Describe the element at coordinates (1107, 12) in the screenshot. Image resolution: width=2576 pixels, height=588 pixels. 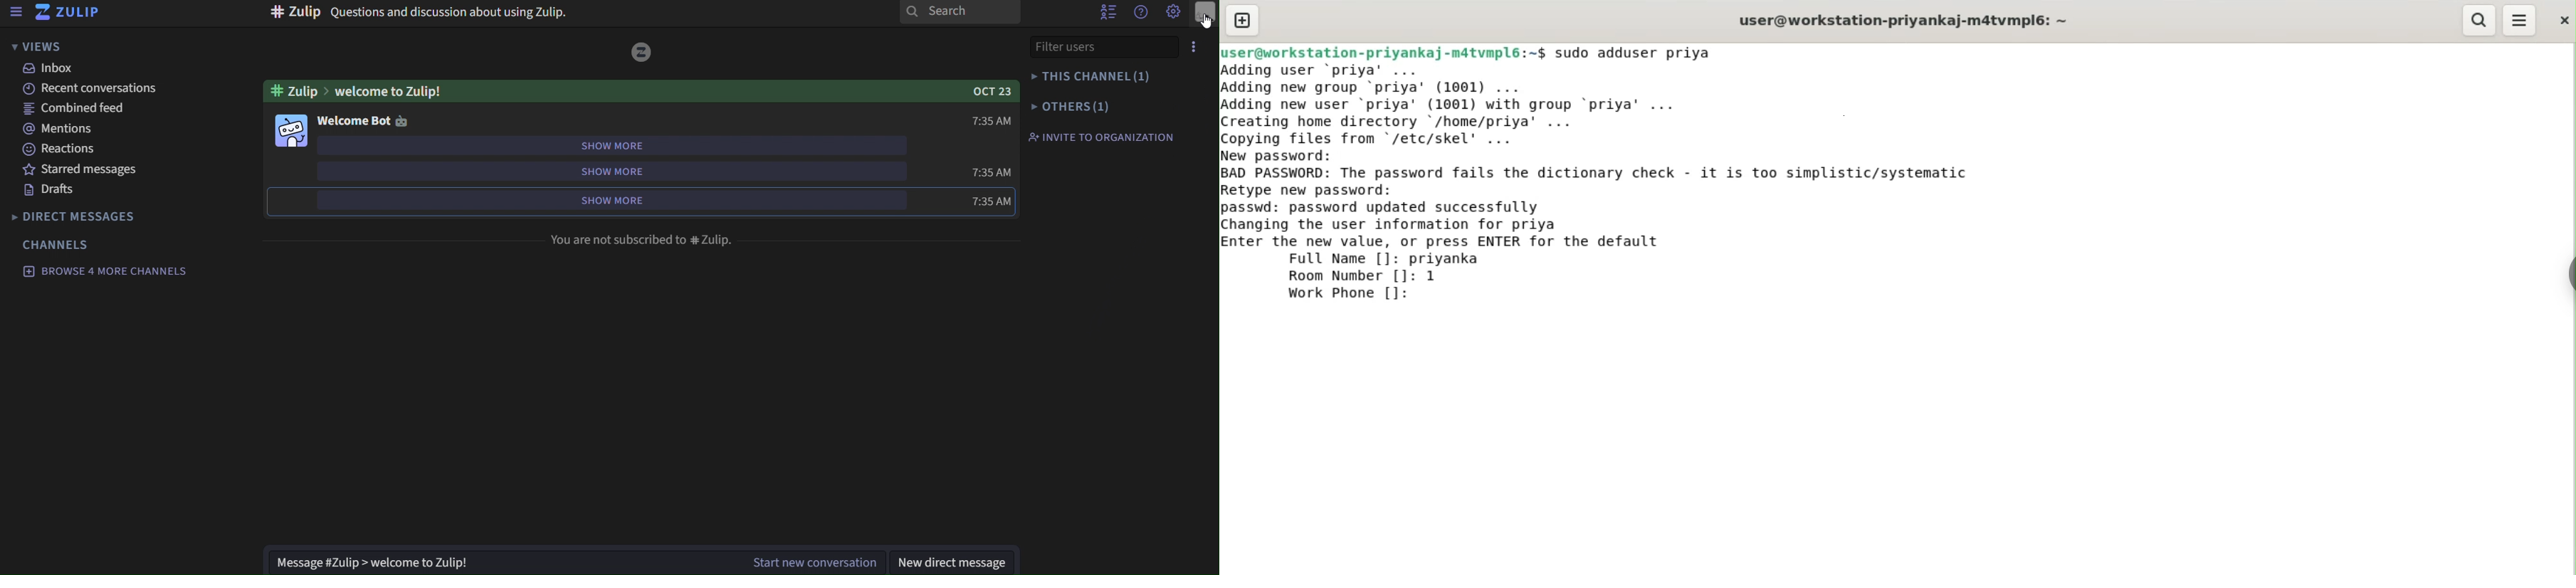
I see `hide user list` at that location.